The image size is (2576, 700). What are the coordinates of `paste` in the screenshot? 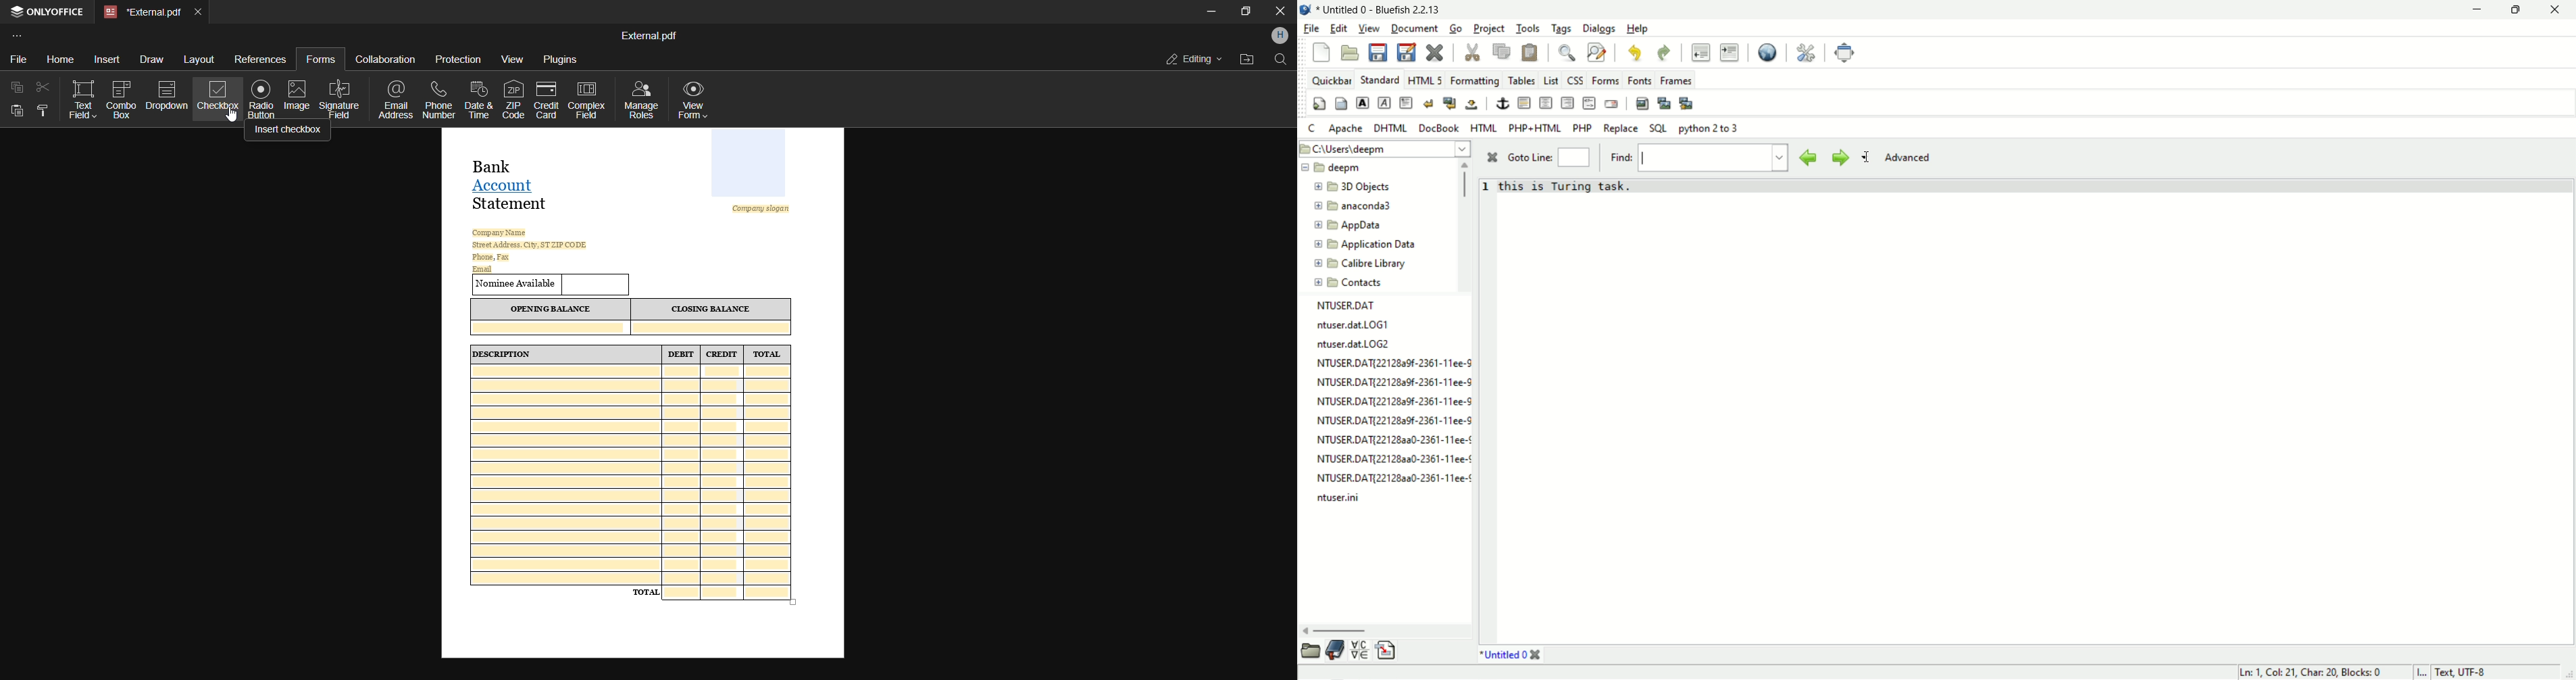 It's located at (1530, 53).